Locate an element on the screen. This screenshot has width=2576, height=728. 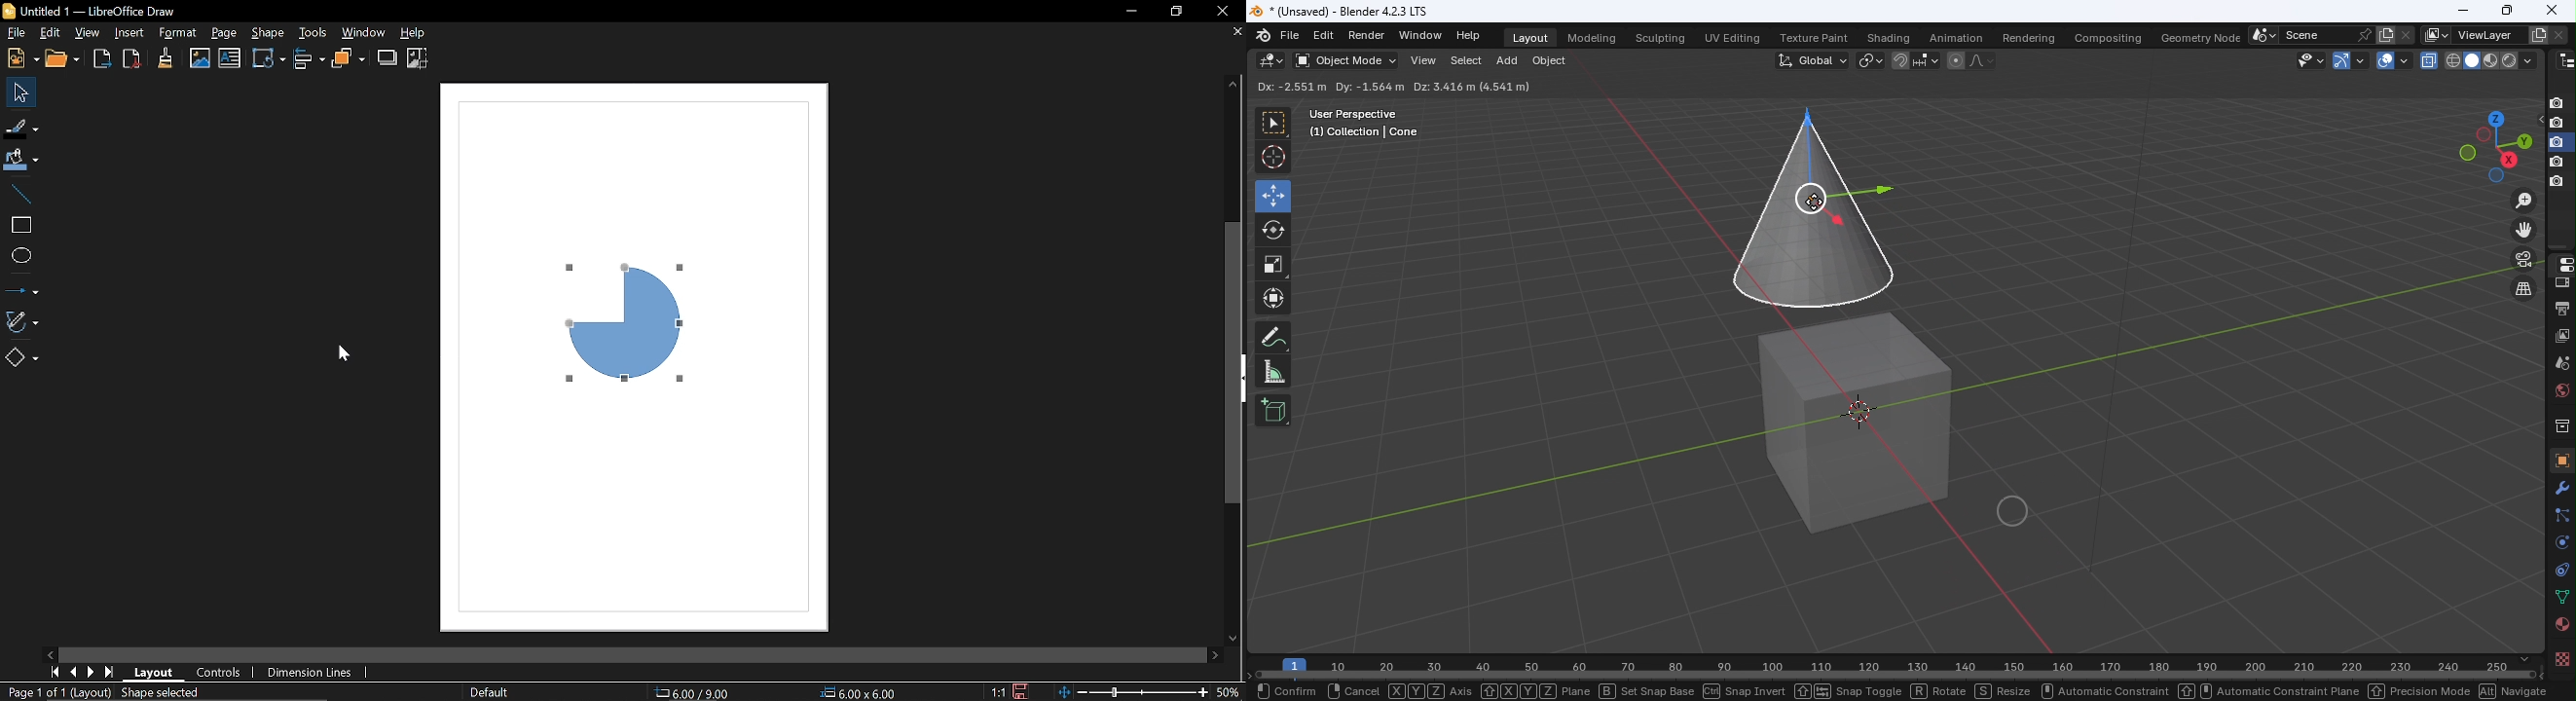
Ellipse is located at coordinates (24, 254).